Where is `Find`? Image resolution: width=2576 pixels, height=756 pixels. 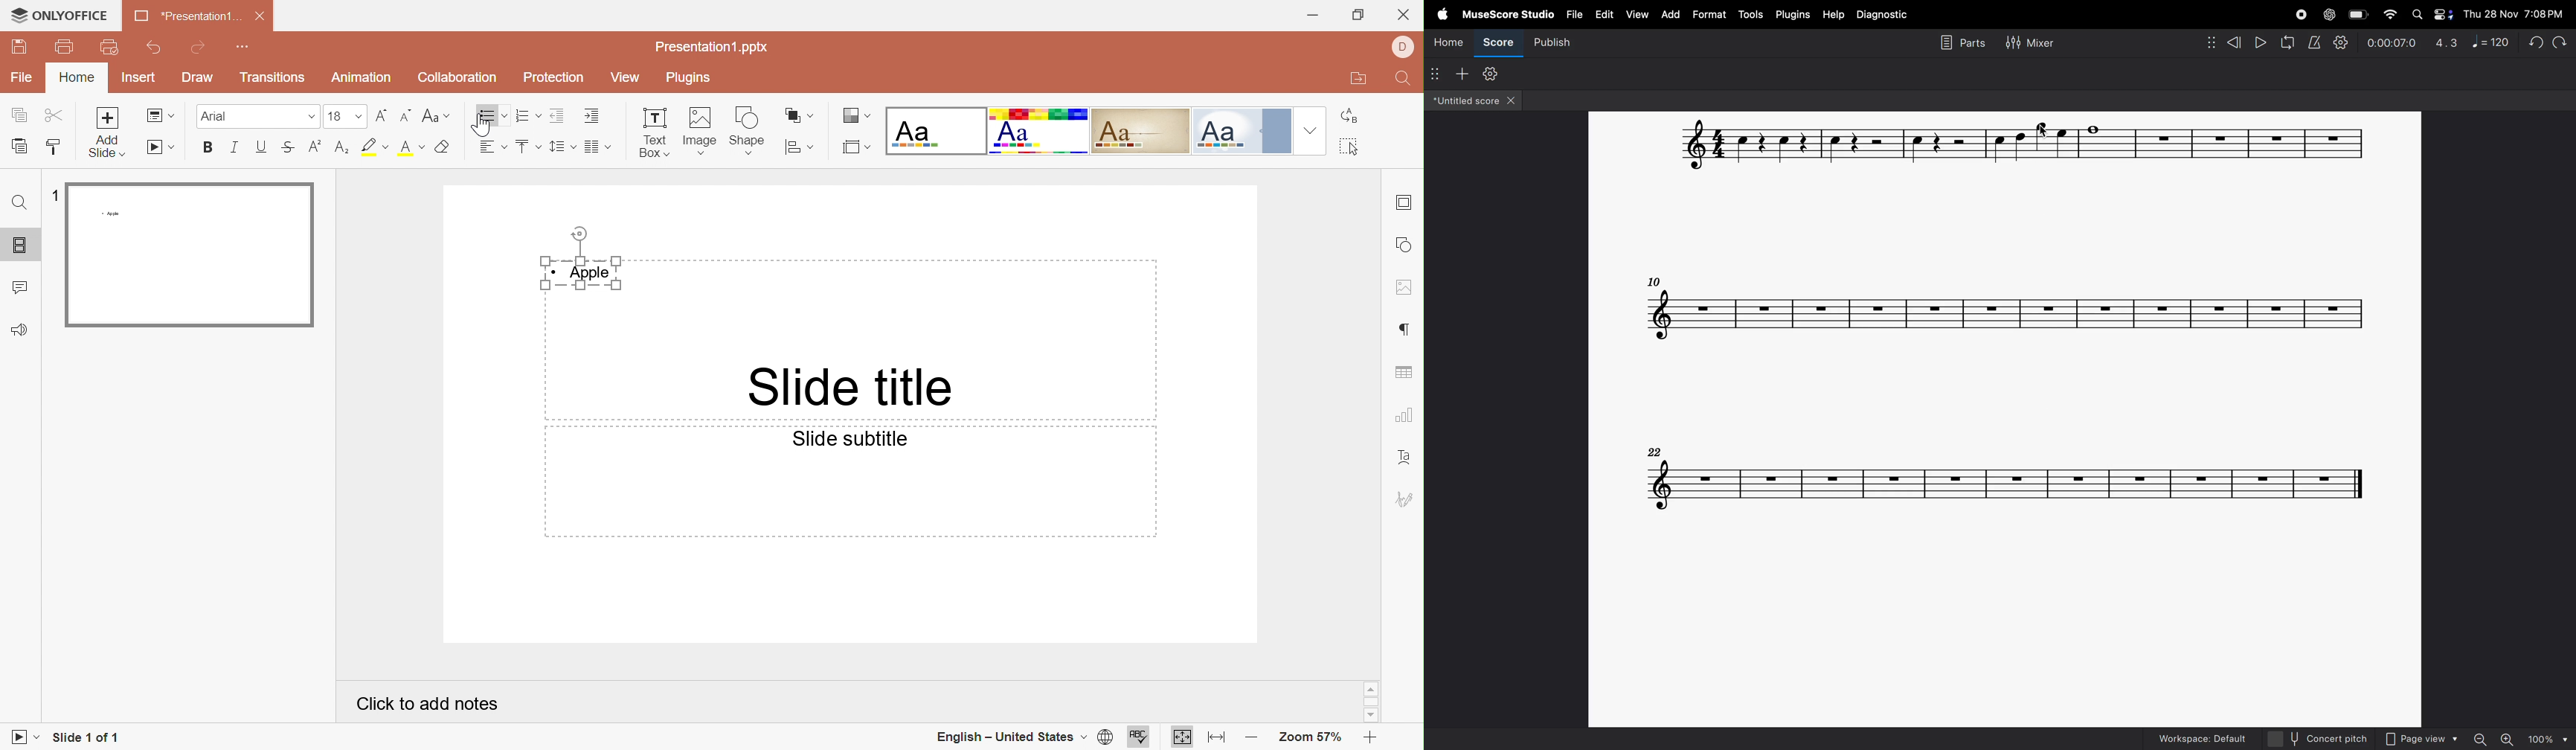
Find is located at coordinates (1403, 80).